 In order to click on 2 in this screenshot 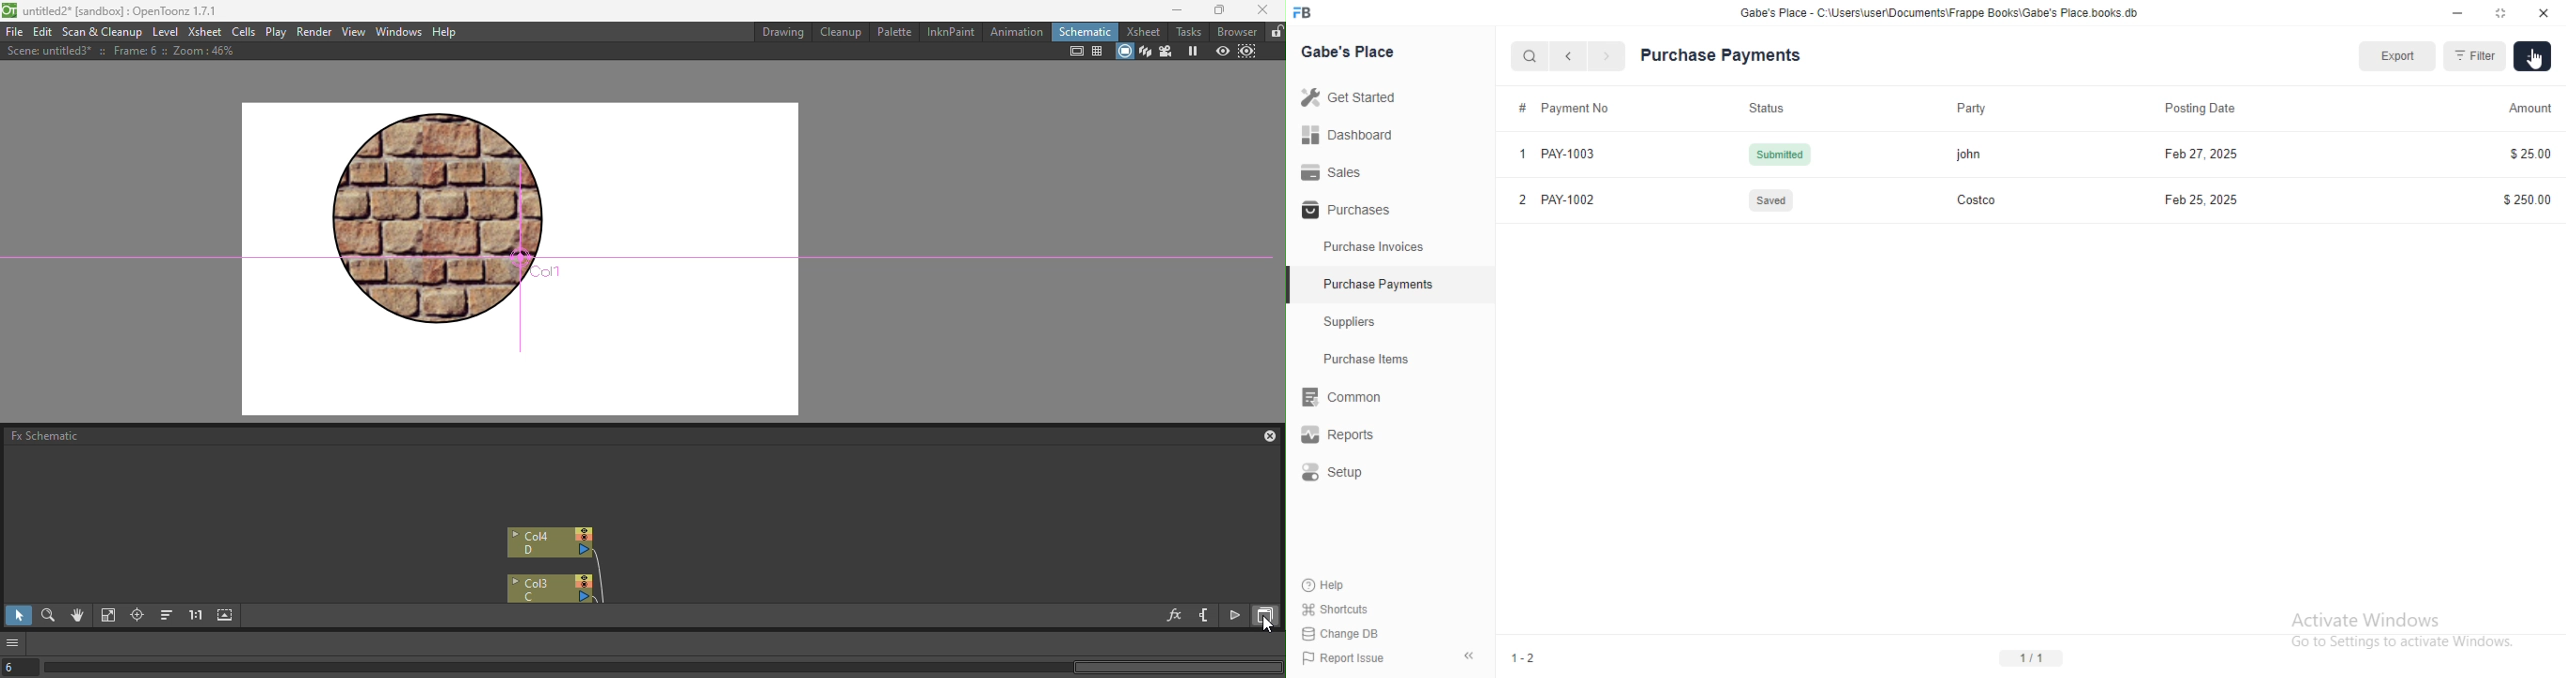, I will do `click(1523, 199)`.